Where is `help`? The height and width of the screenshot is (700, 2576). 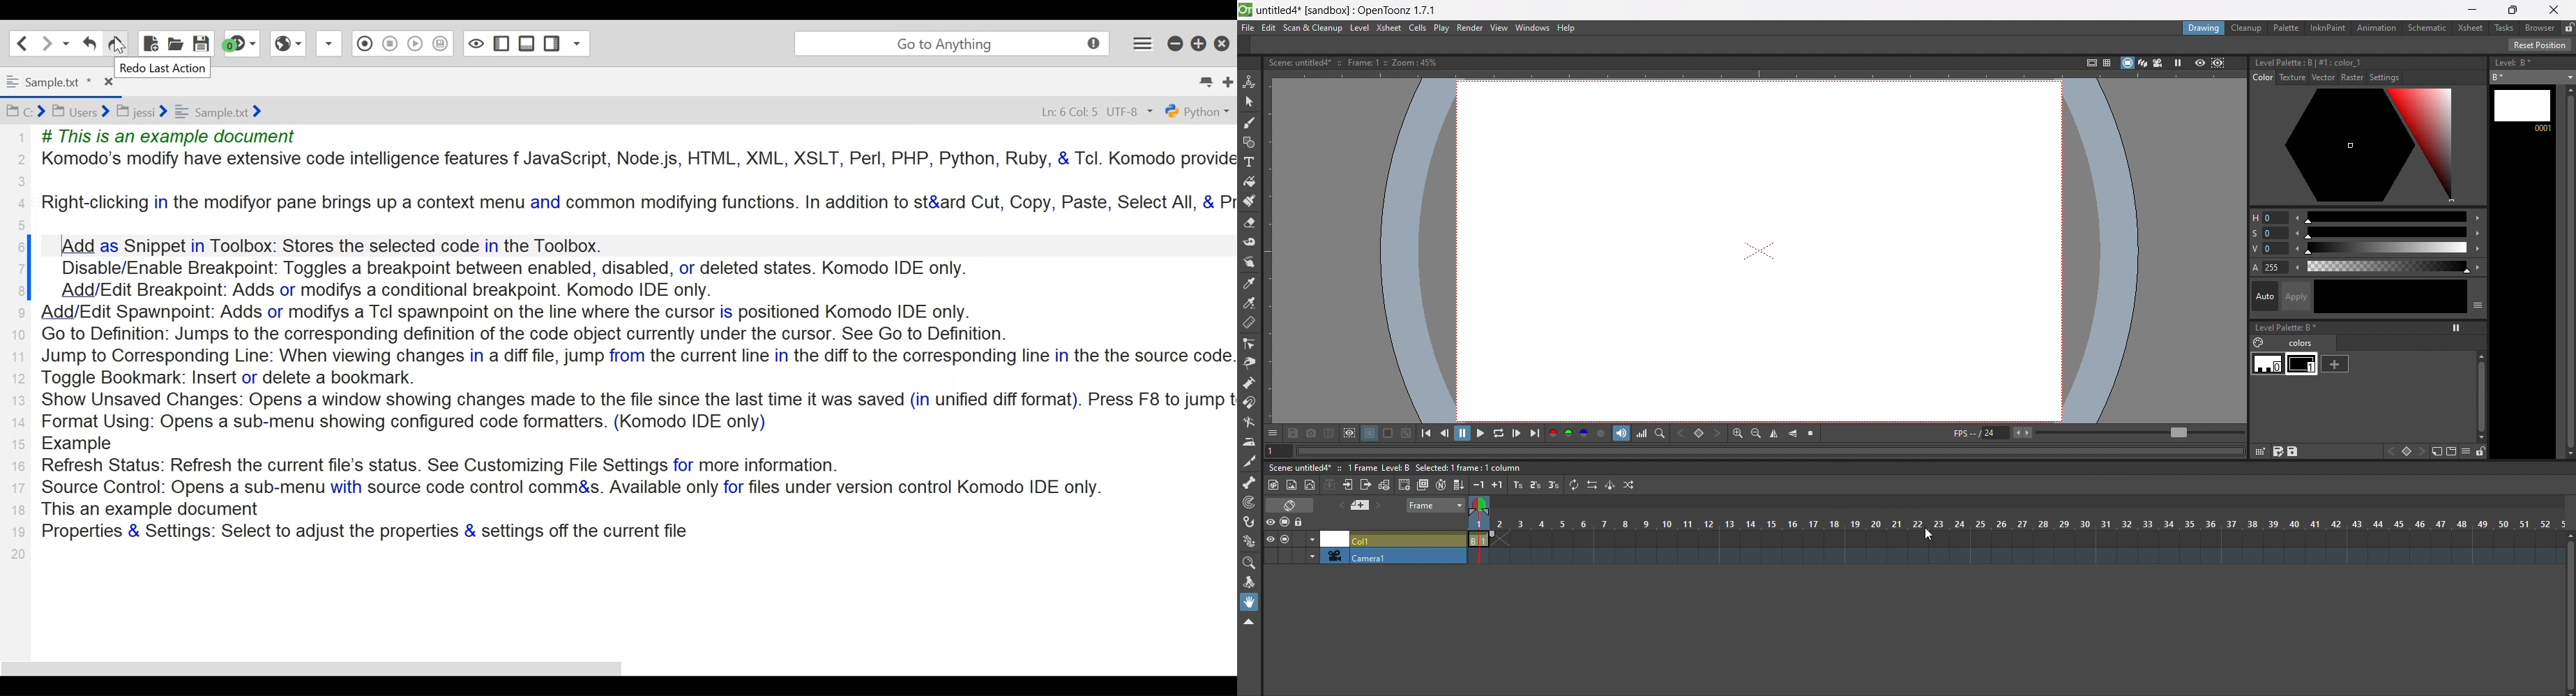 help is located at coordinates (1570, 28).